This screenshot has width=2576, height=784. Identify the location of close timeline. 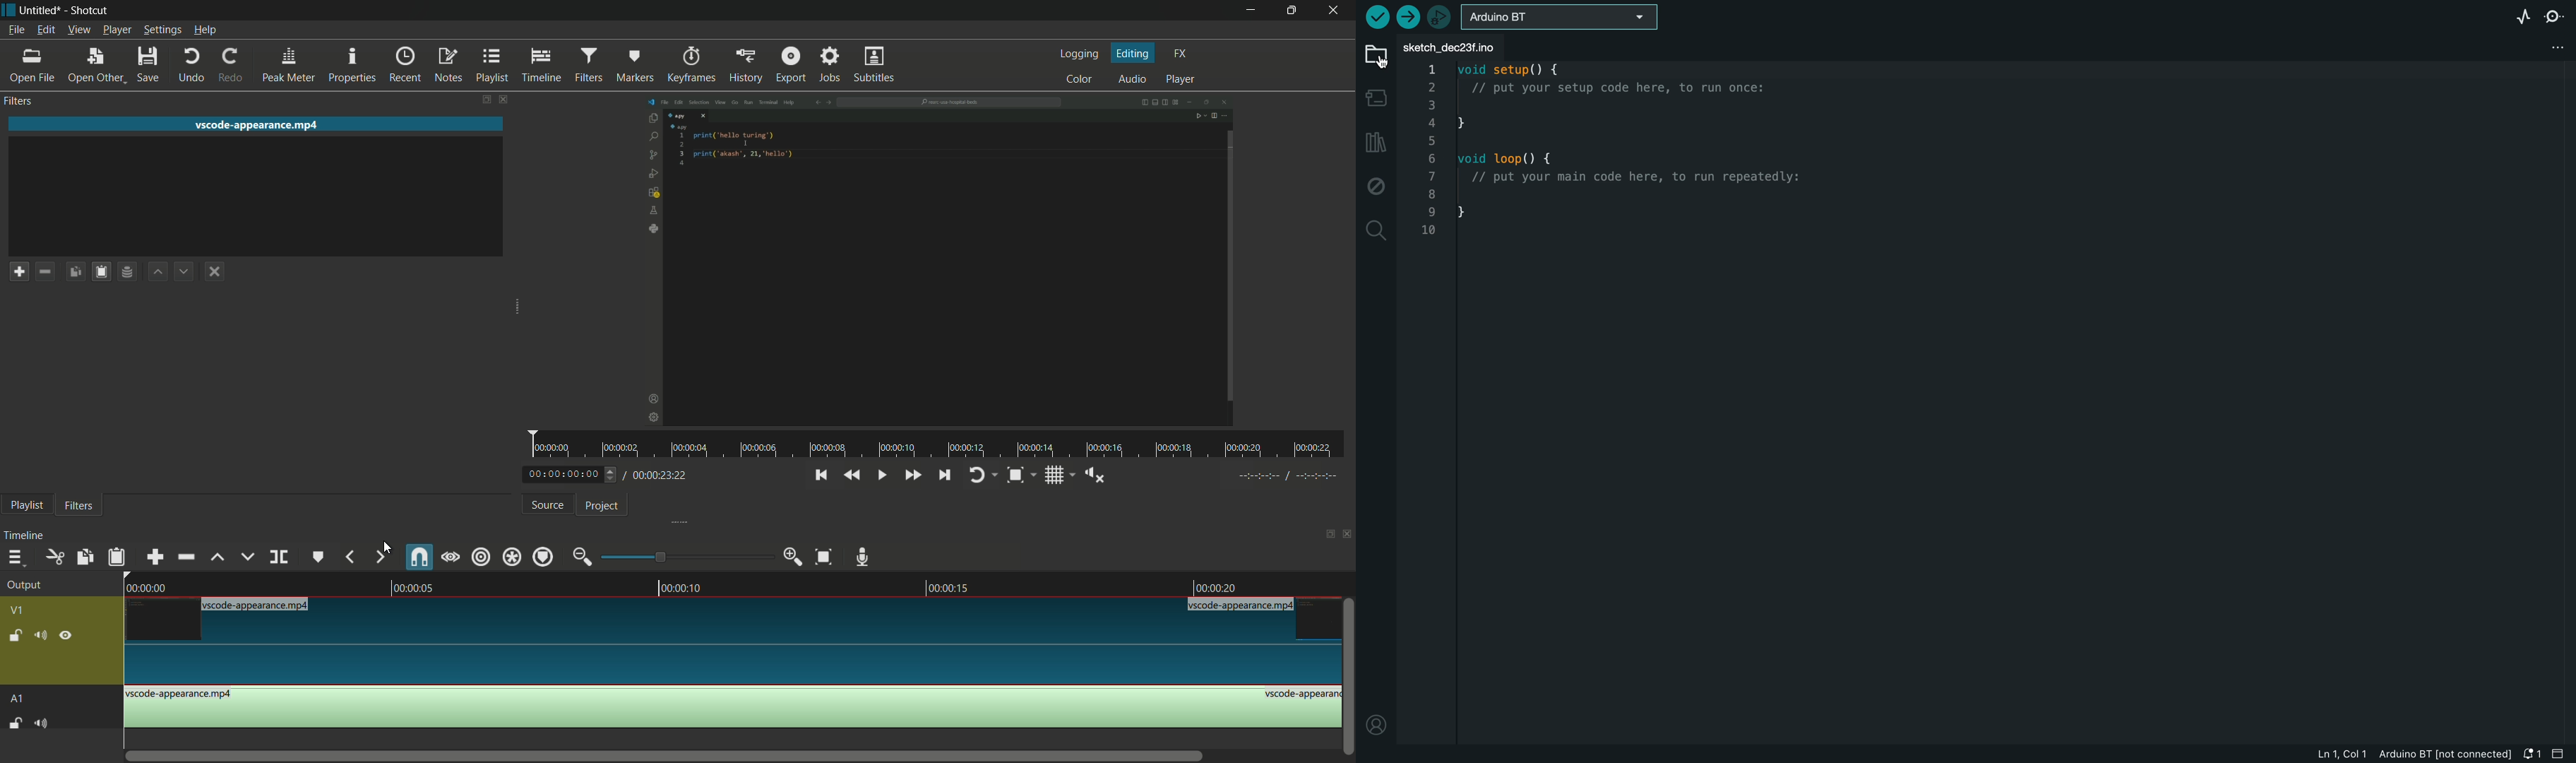
(1347, 533).